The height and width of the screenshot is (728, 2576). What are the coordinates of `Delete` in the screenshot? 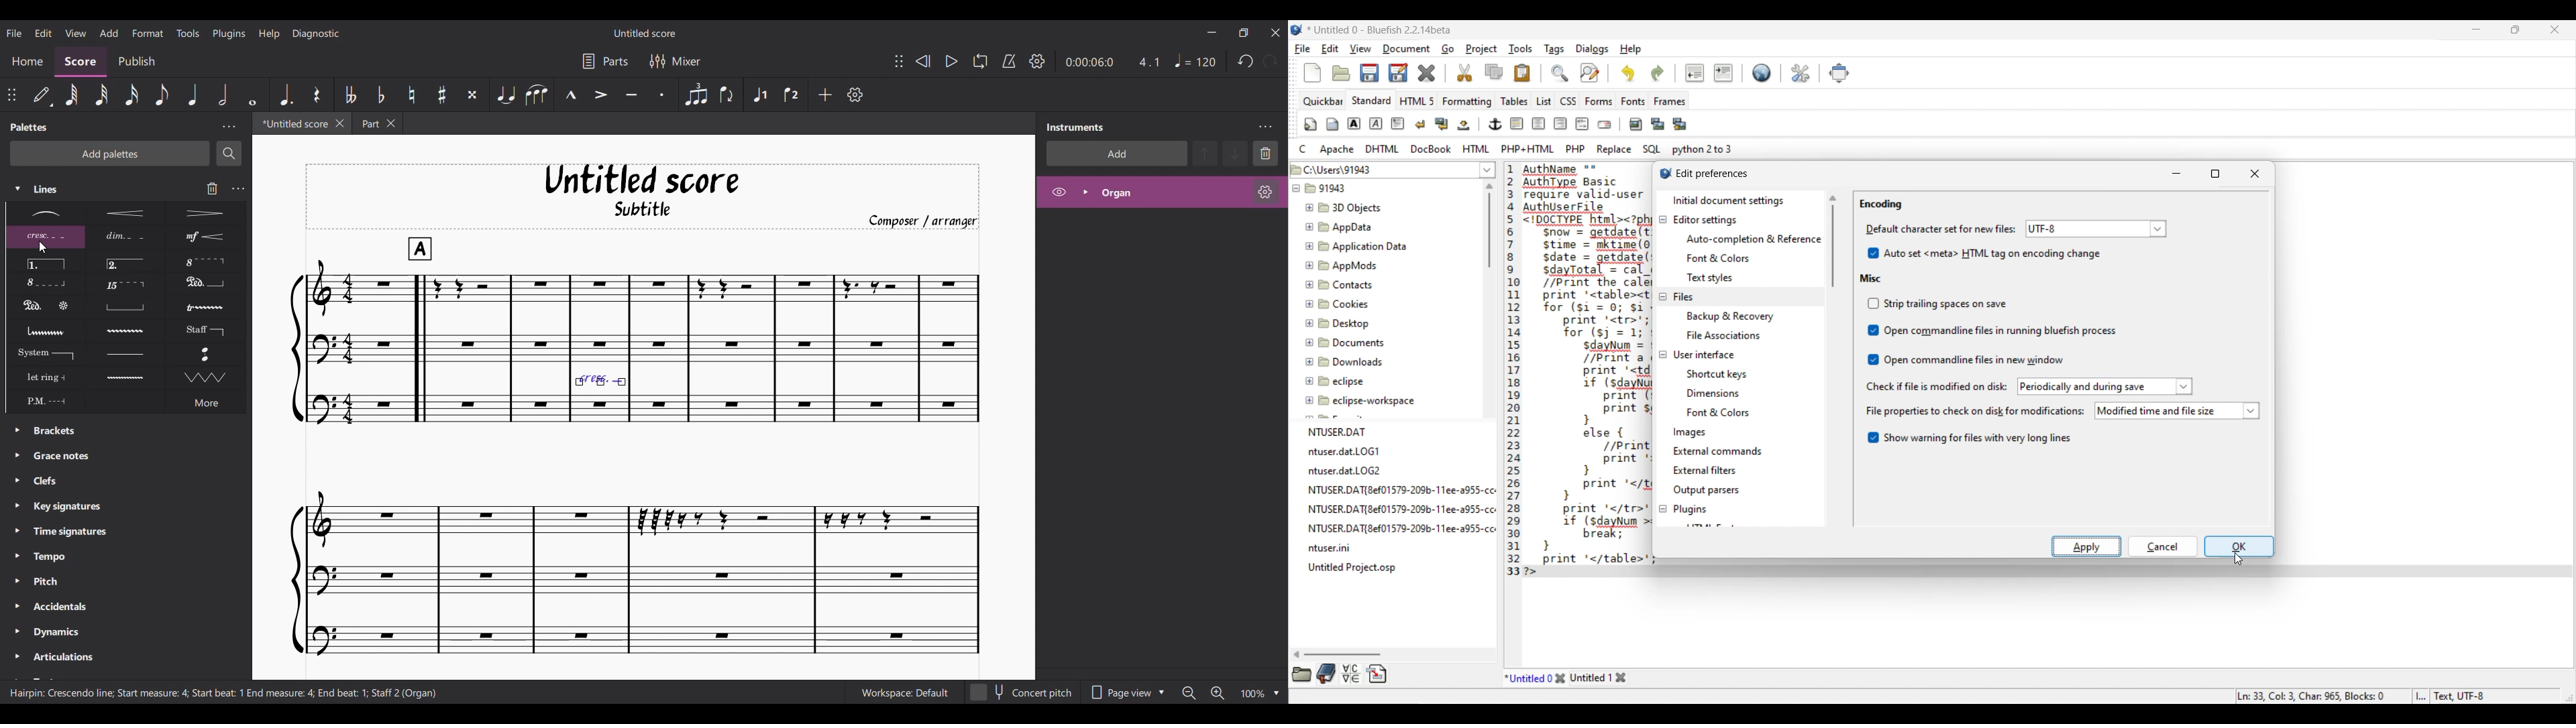 It's located at (1265, 154).